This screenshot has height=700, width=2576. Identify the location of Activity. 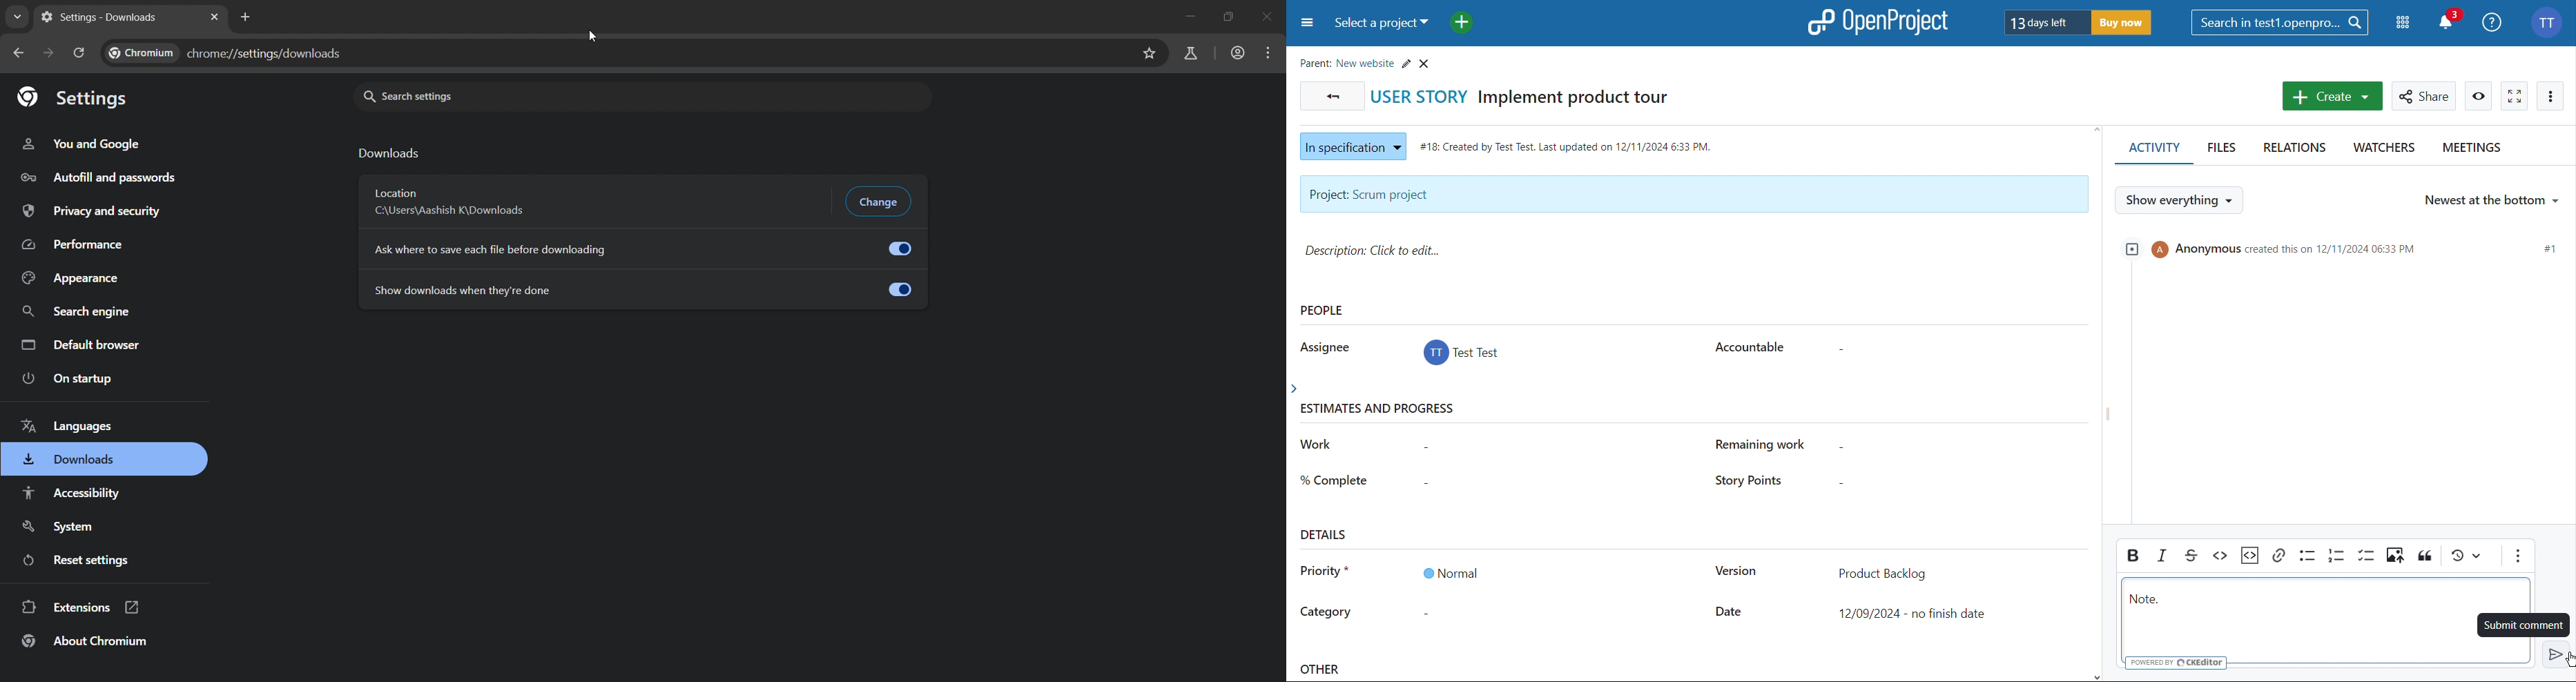
(2151, 150).